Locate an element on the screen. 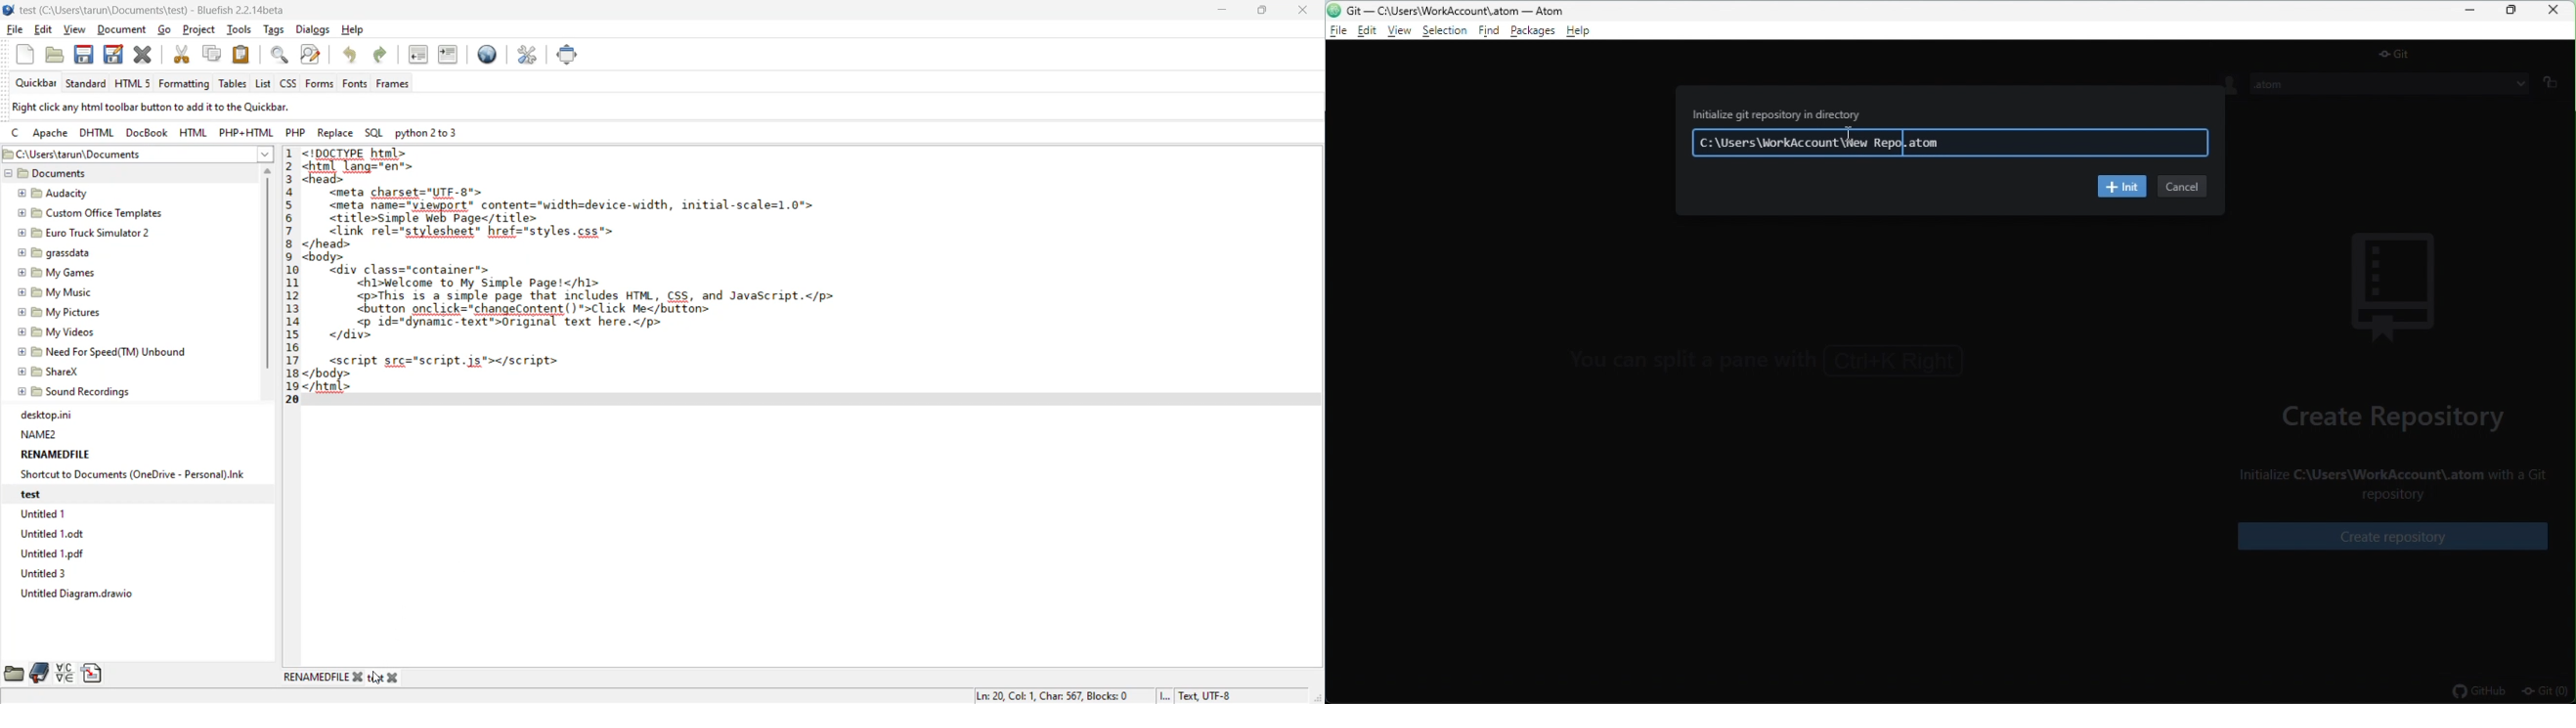 This screenshot has height=728, width=2576. metadata is located at coordinates (1106, 696).